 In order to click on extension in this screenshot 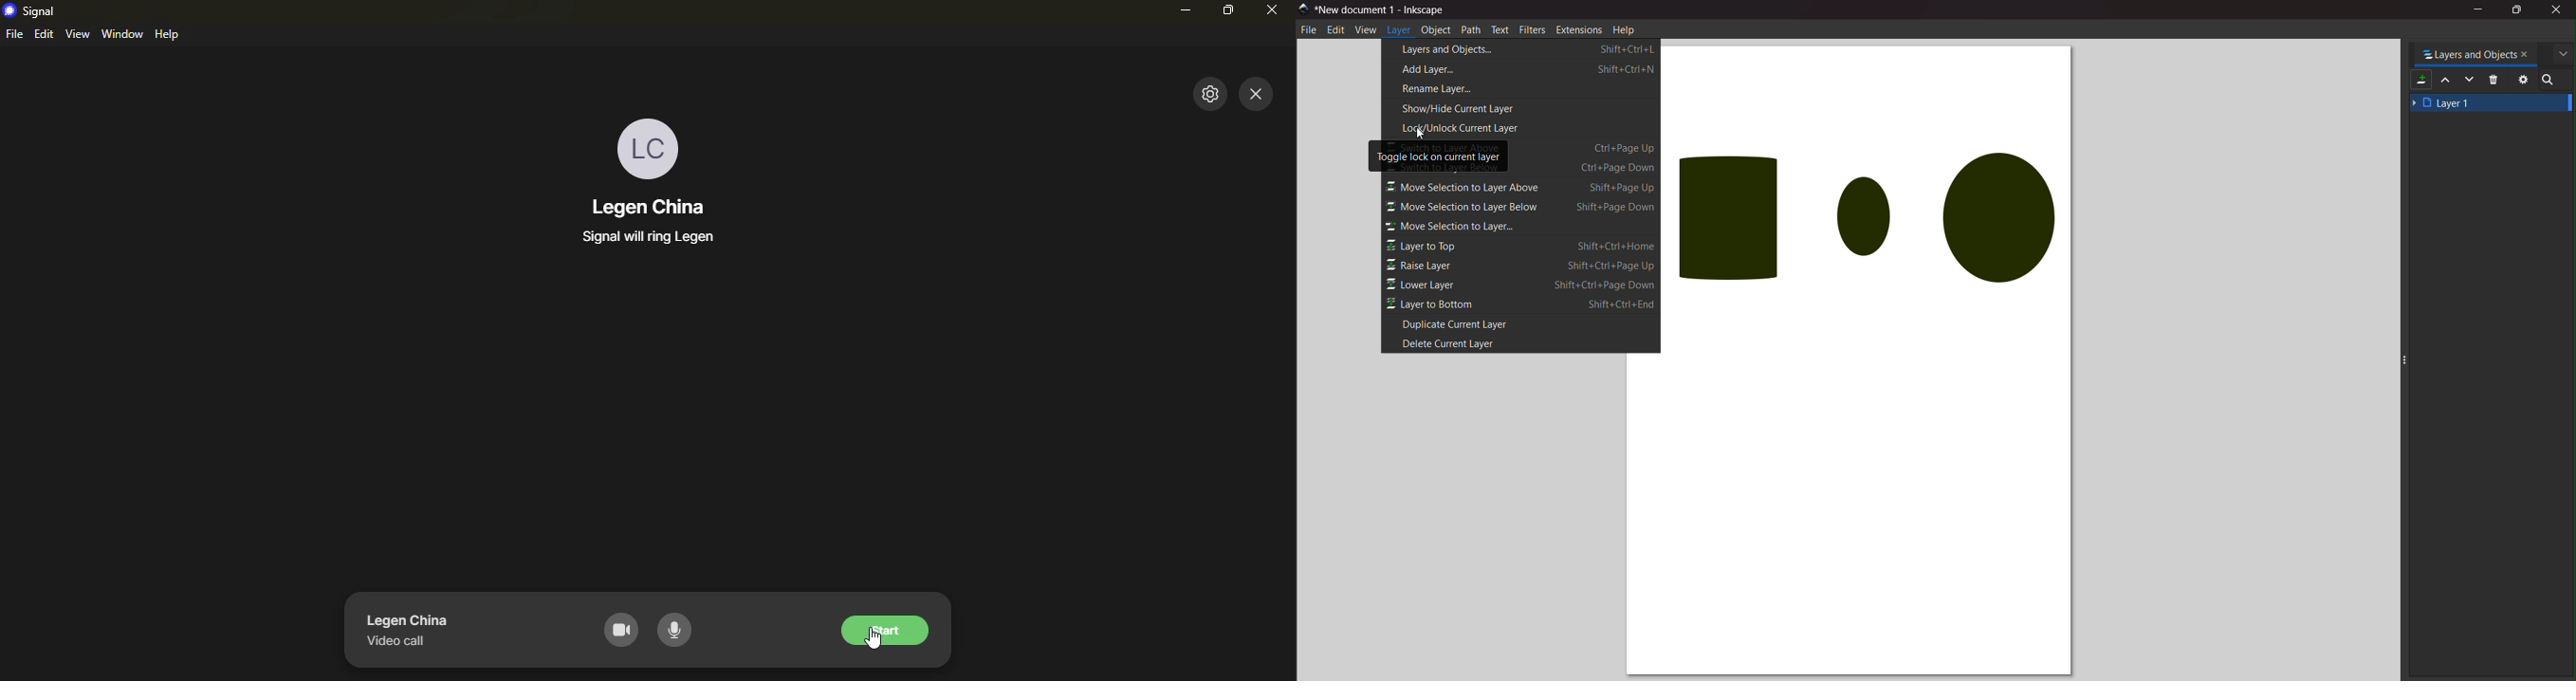, I will do `click(1579, 29)`.